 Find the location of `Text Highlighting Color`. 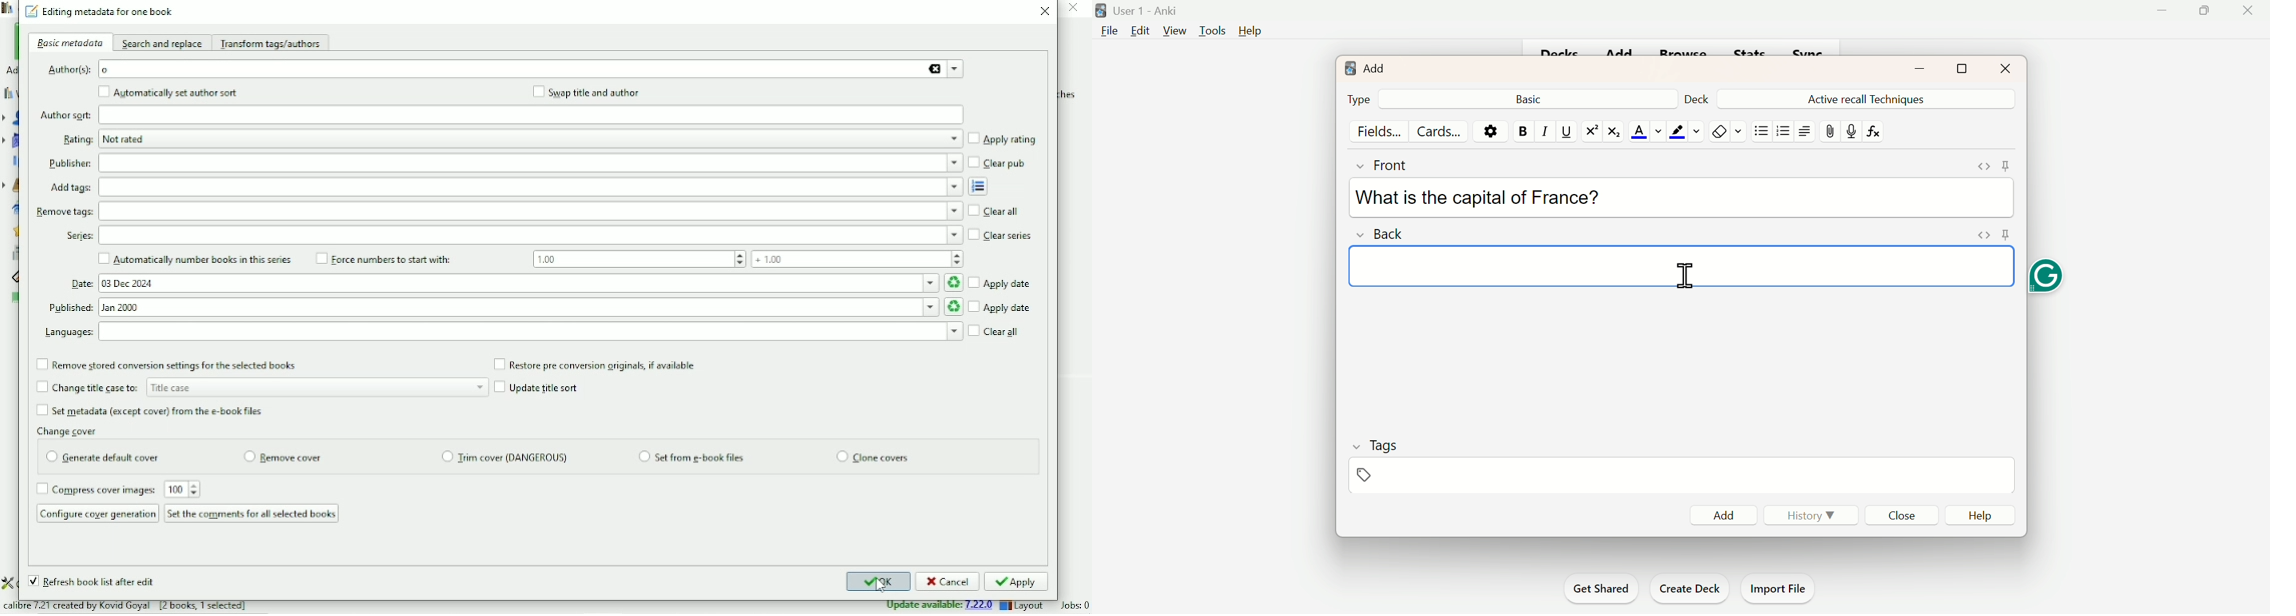

Text Highlighting Color is located at coordinates (1684, 130).